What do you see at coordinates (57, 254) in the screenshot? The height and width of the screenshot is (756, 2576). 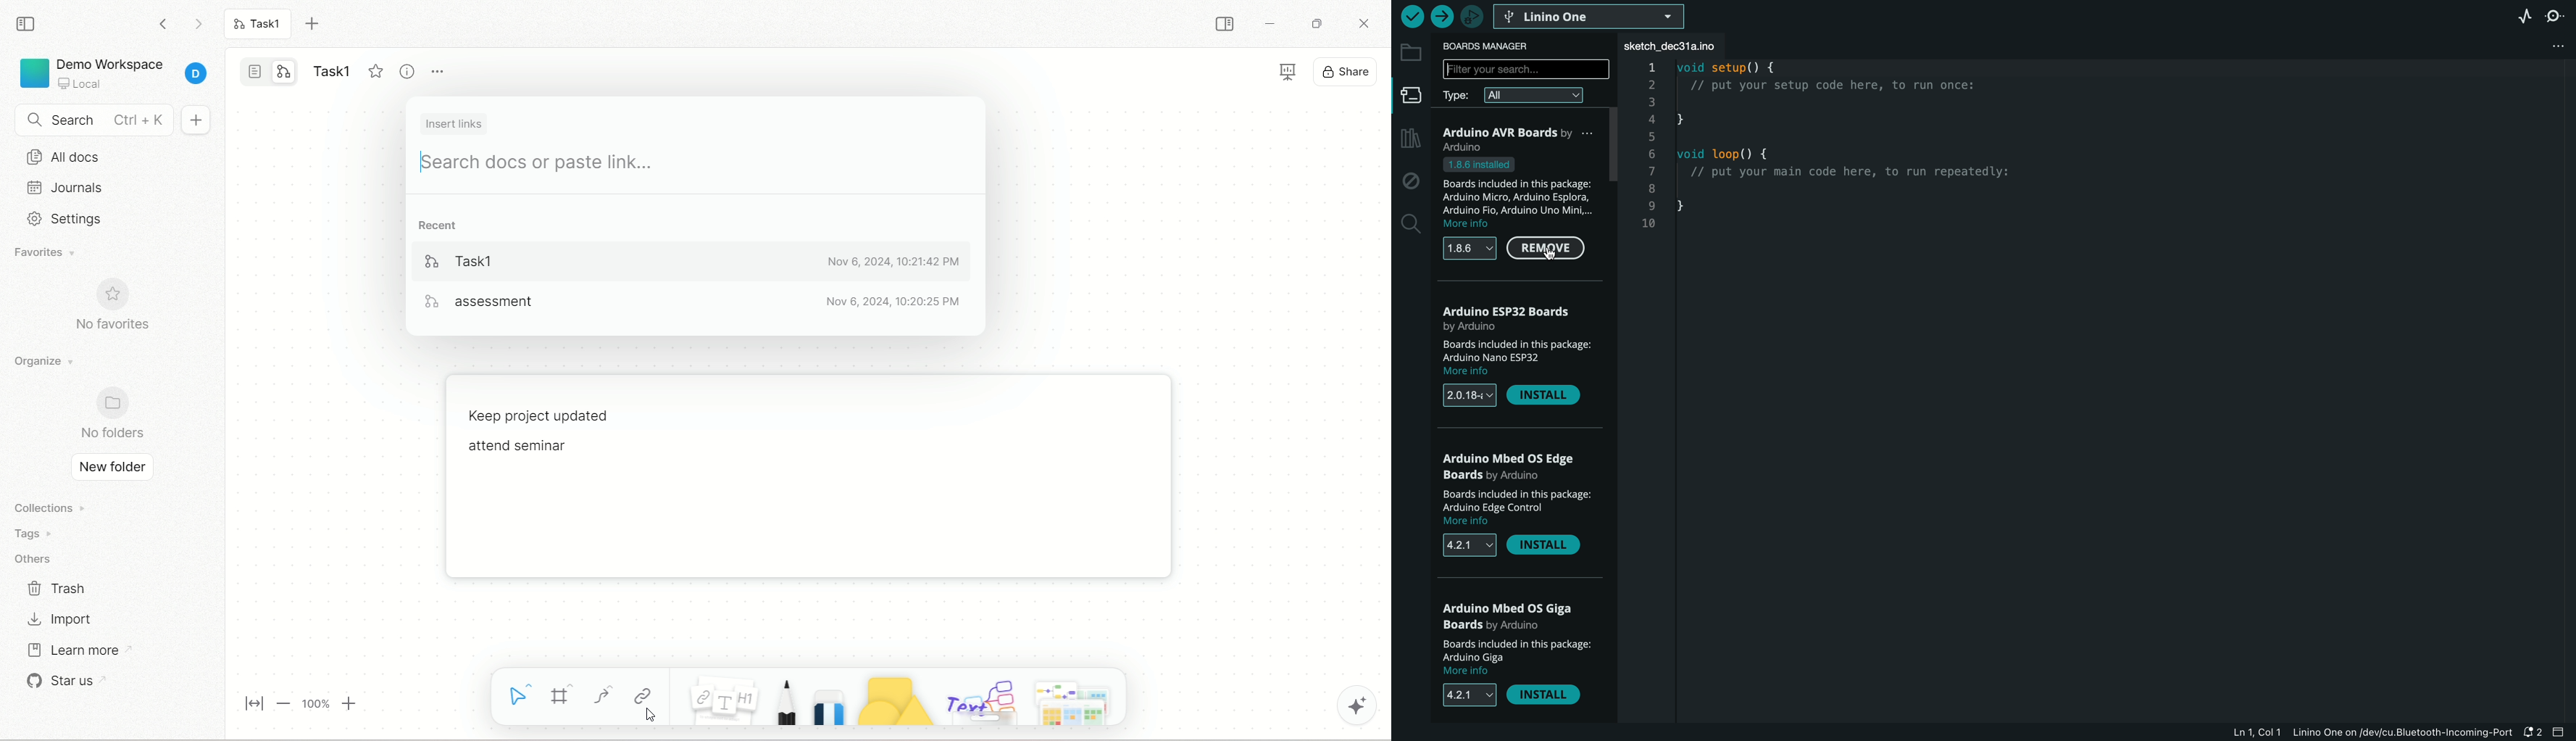 I see `favorites` at bounding box center [57, 254].